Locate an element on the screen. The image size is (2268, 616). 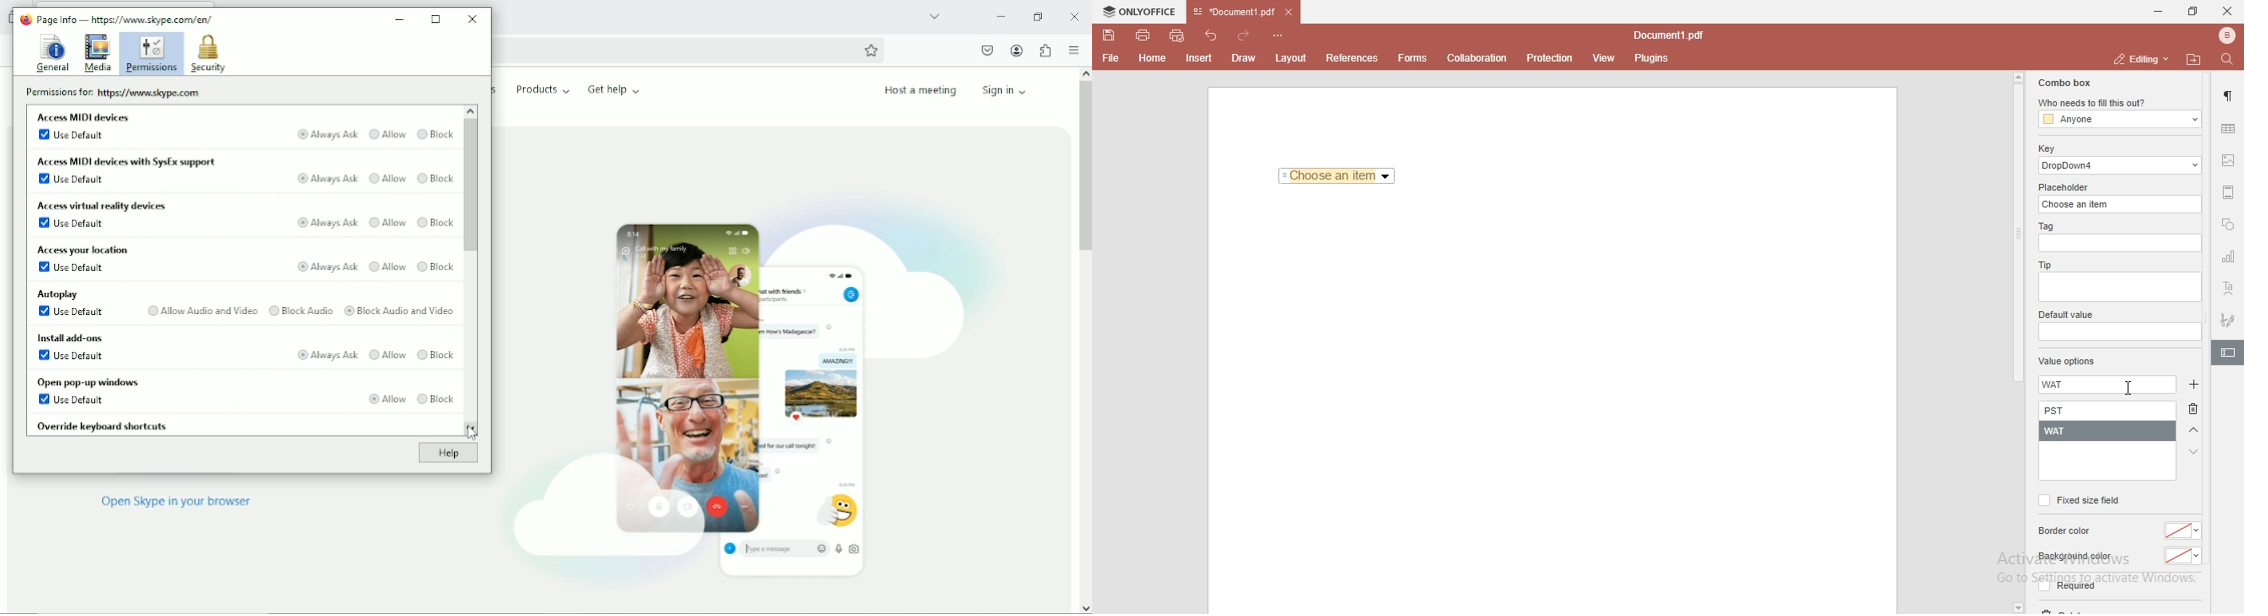
Access MIDI devices with SysFx support is located at coordinates (127, 161).